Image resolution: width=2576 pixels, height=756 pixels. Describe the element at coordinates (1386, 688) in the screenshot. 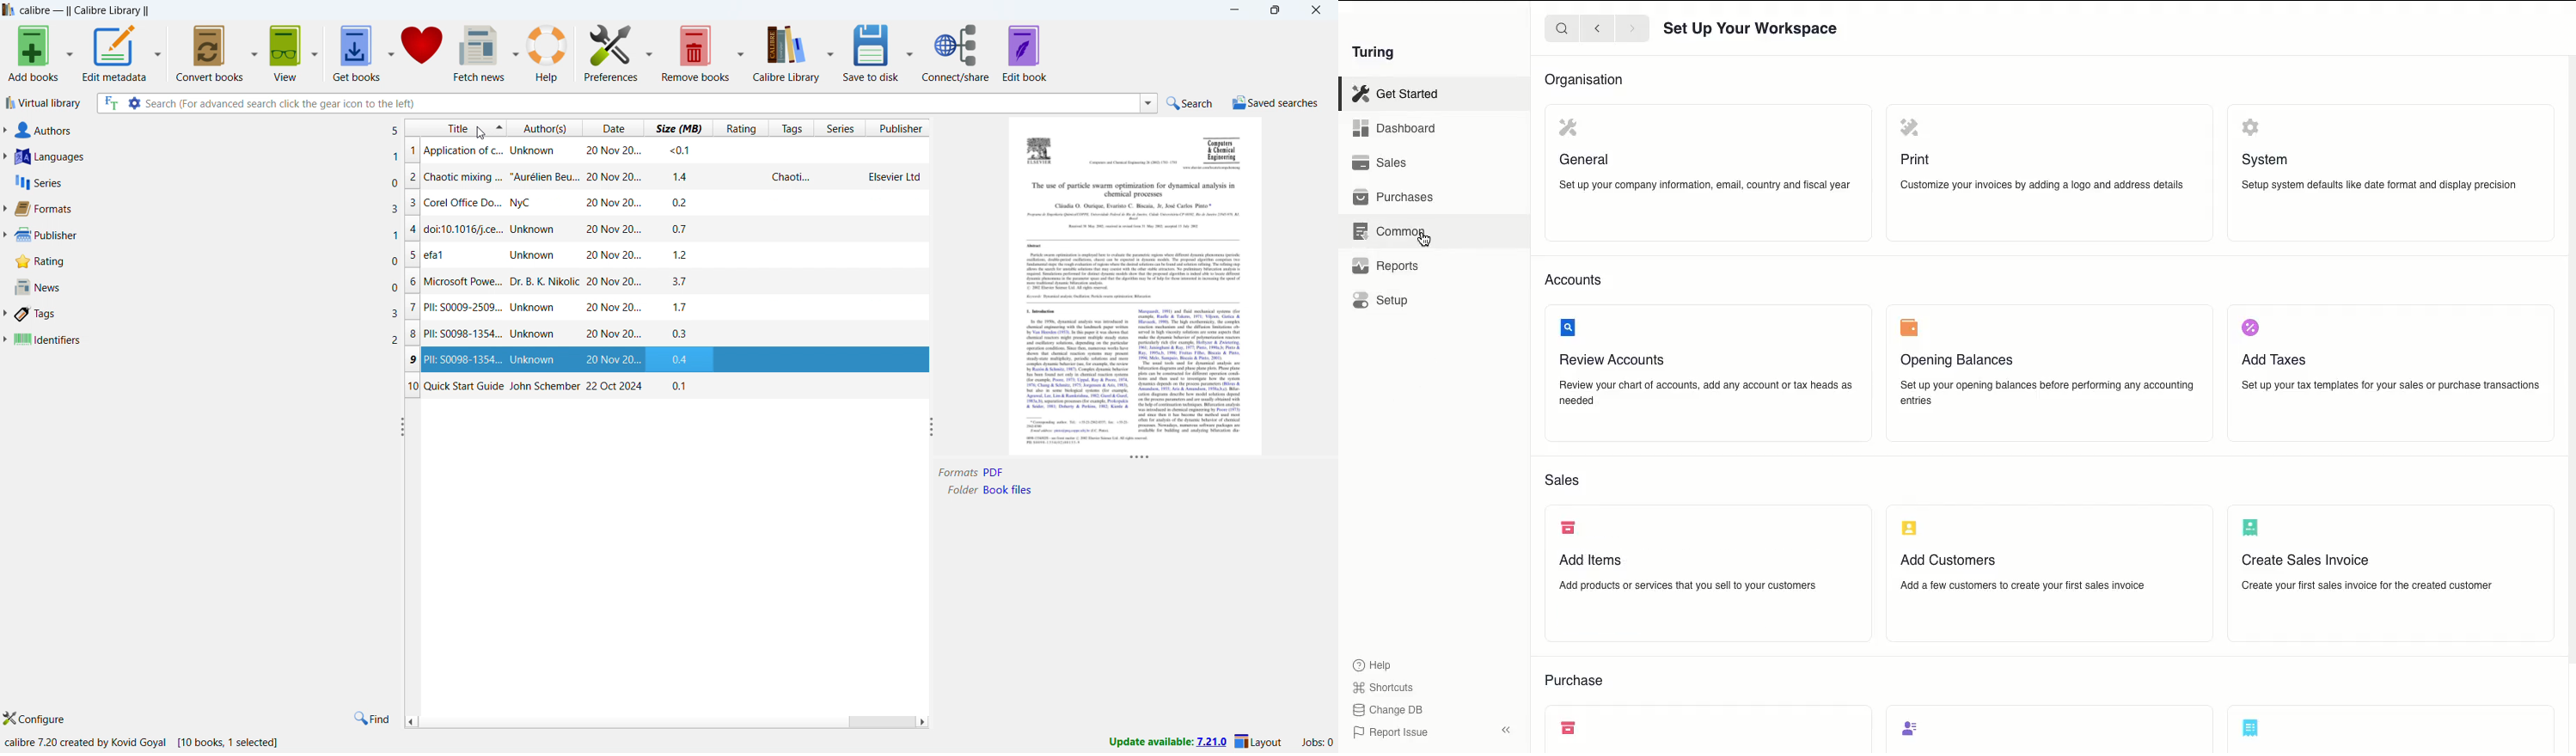

I see `Shortcuts` at that location.